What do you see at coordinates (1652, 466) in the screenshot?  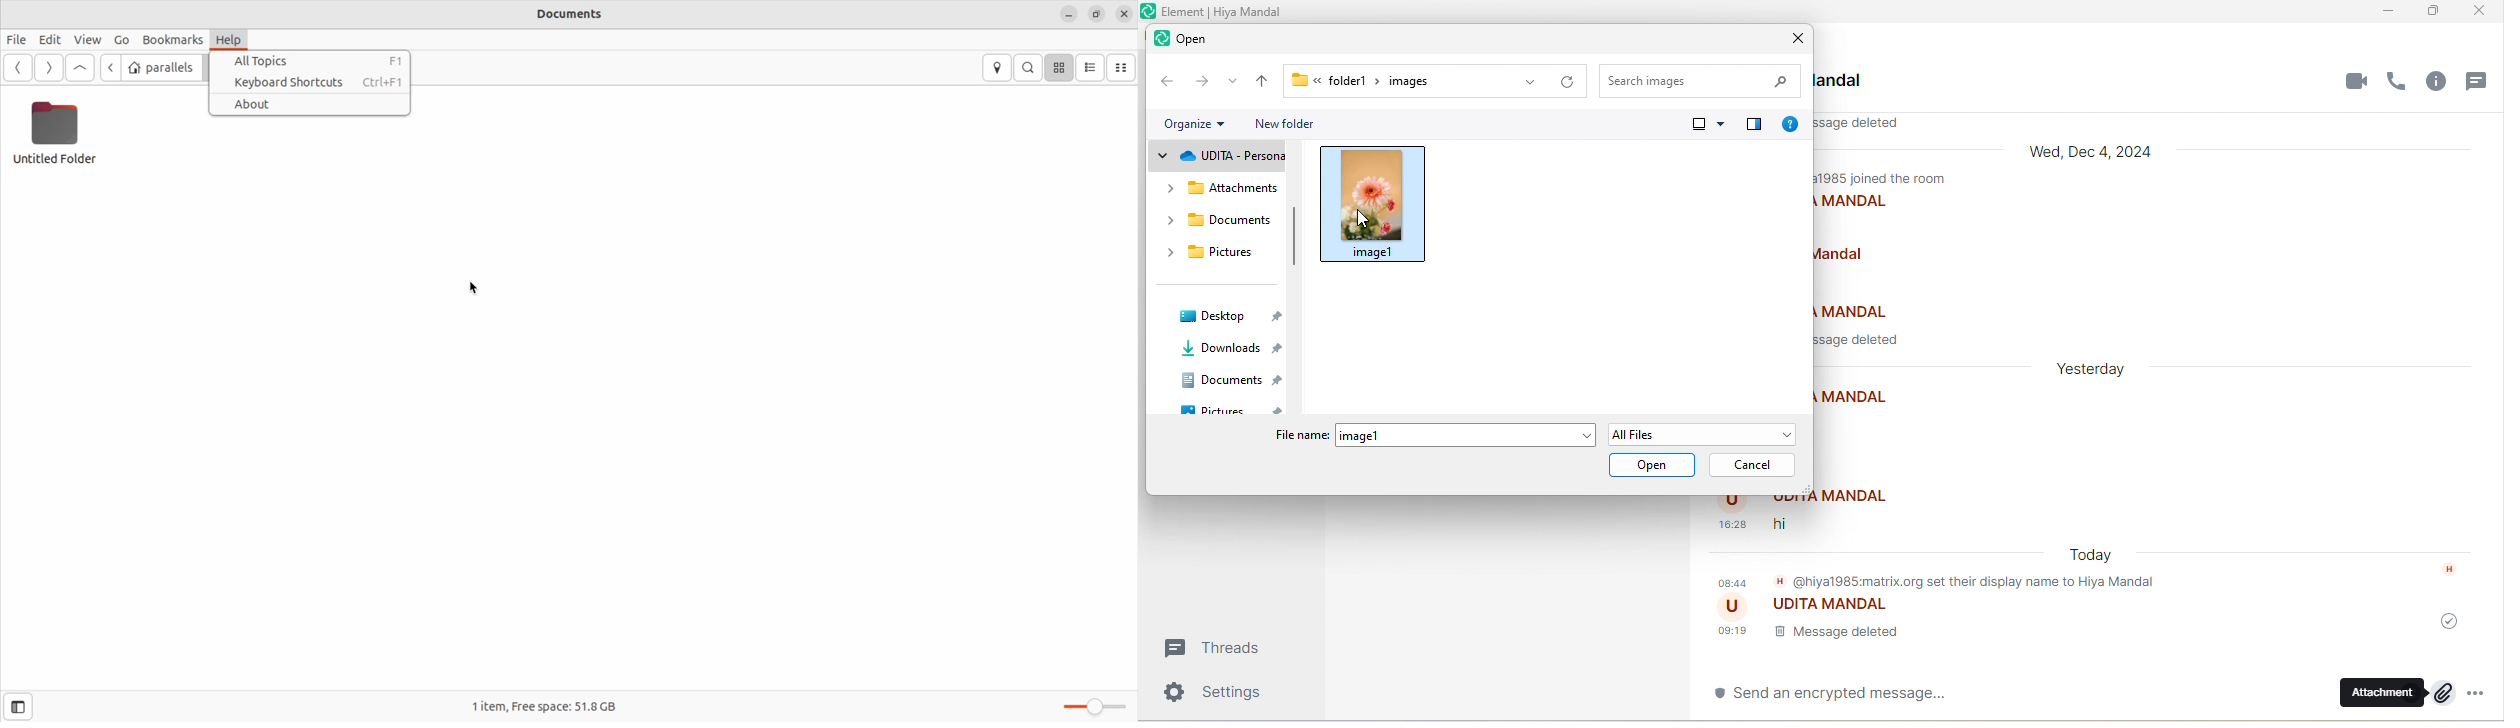 I see `open` at bounding box center [1652, 466].